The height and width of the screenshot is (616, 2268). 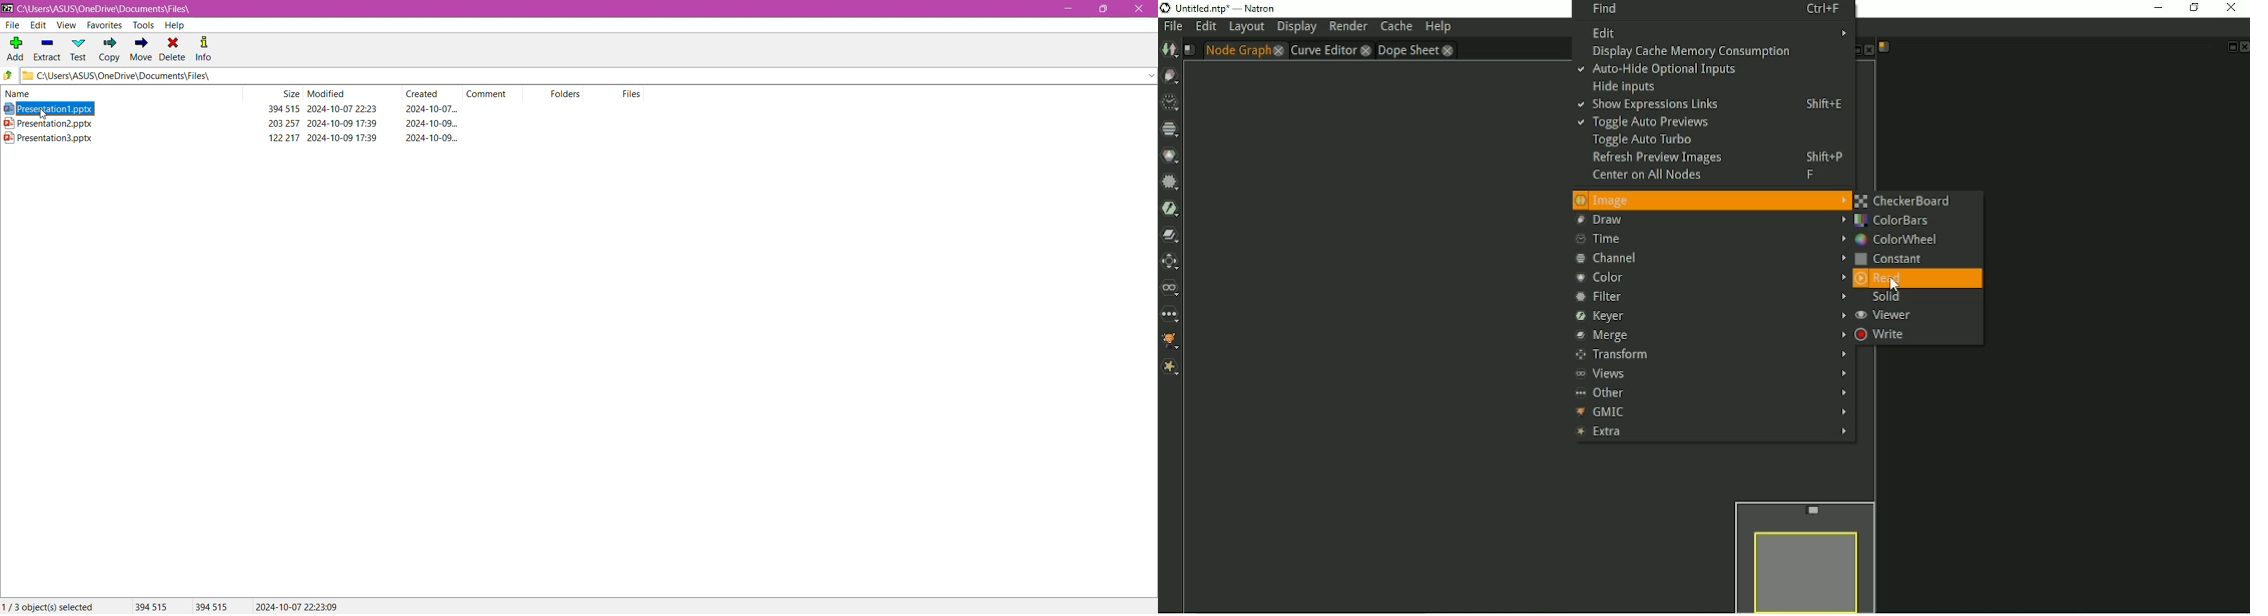 I want to click on Presentation3.pptx 122217 2024-10-09 17:39 2024-10-09..., so click(x=241, y=138).